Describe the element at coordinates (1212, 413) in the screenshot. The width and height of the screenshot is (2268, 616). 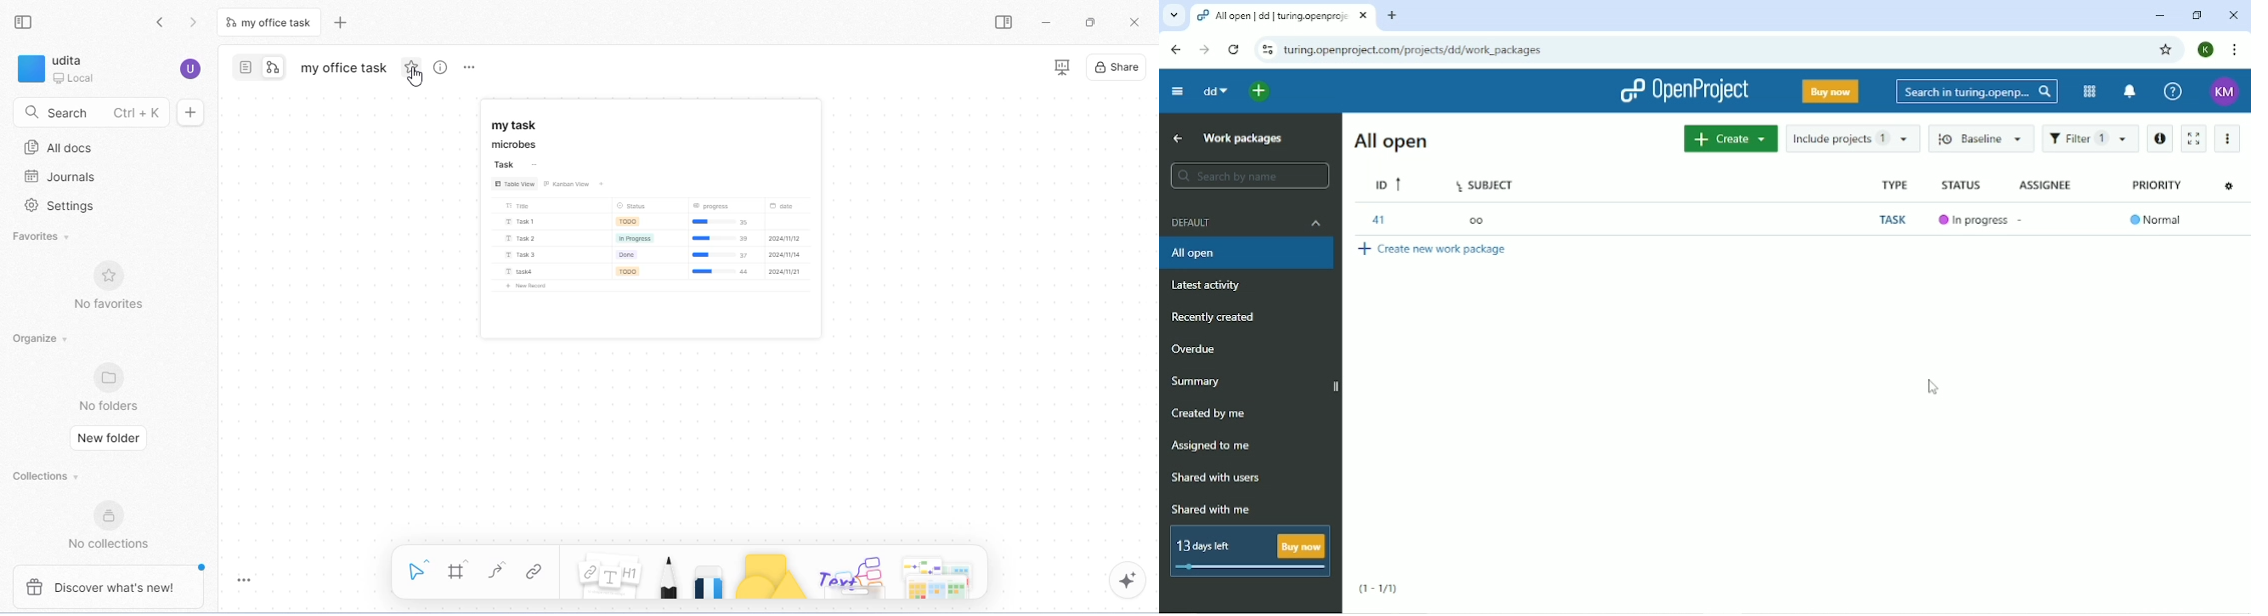
I see `Created by me` at that location.